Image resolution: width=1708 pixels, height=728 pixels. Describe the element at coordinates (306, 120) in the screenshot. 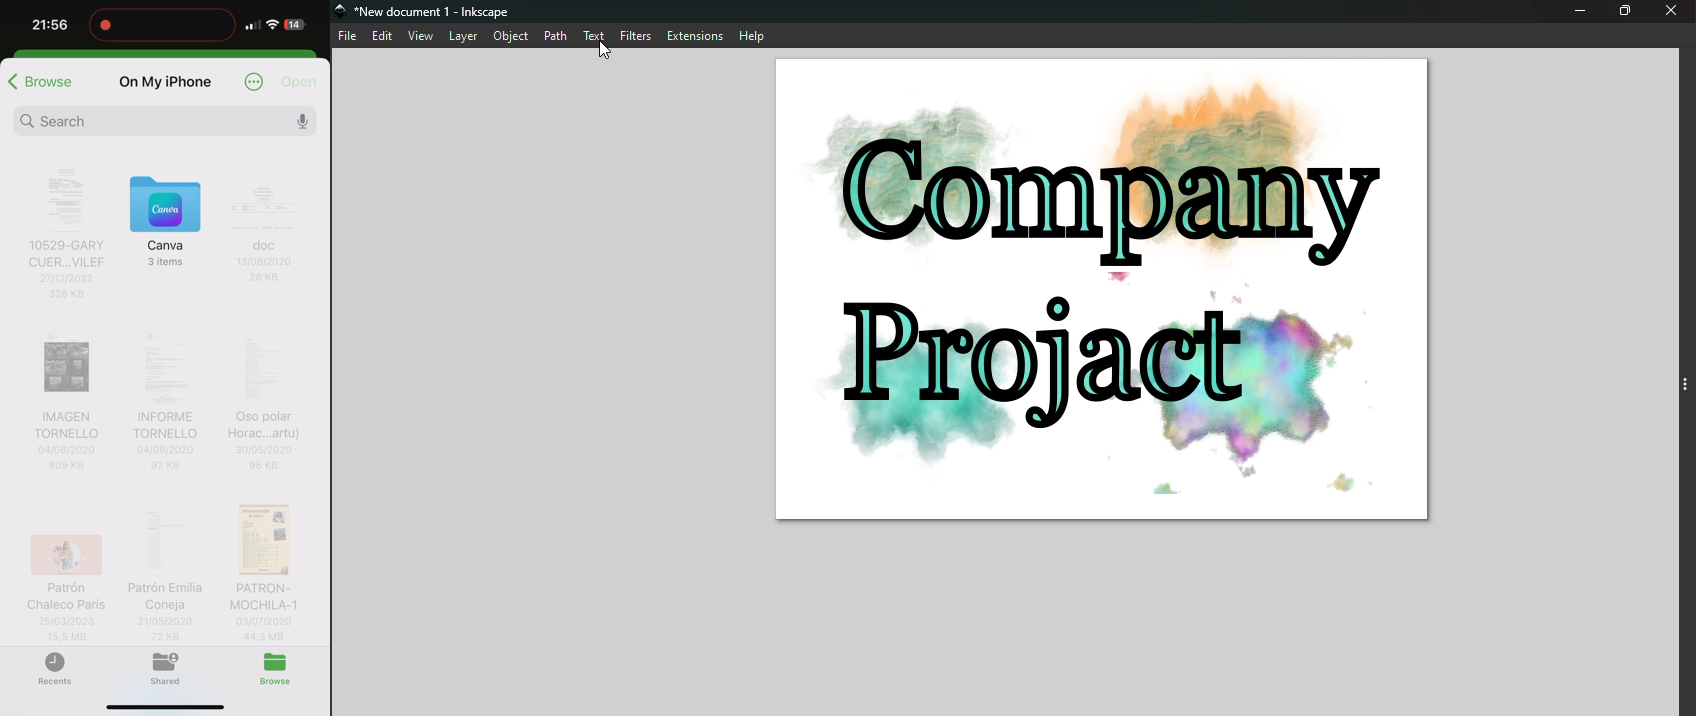

I see `voice search` at that location.